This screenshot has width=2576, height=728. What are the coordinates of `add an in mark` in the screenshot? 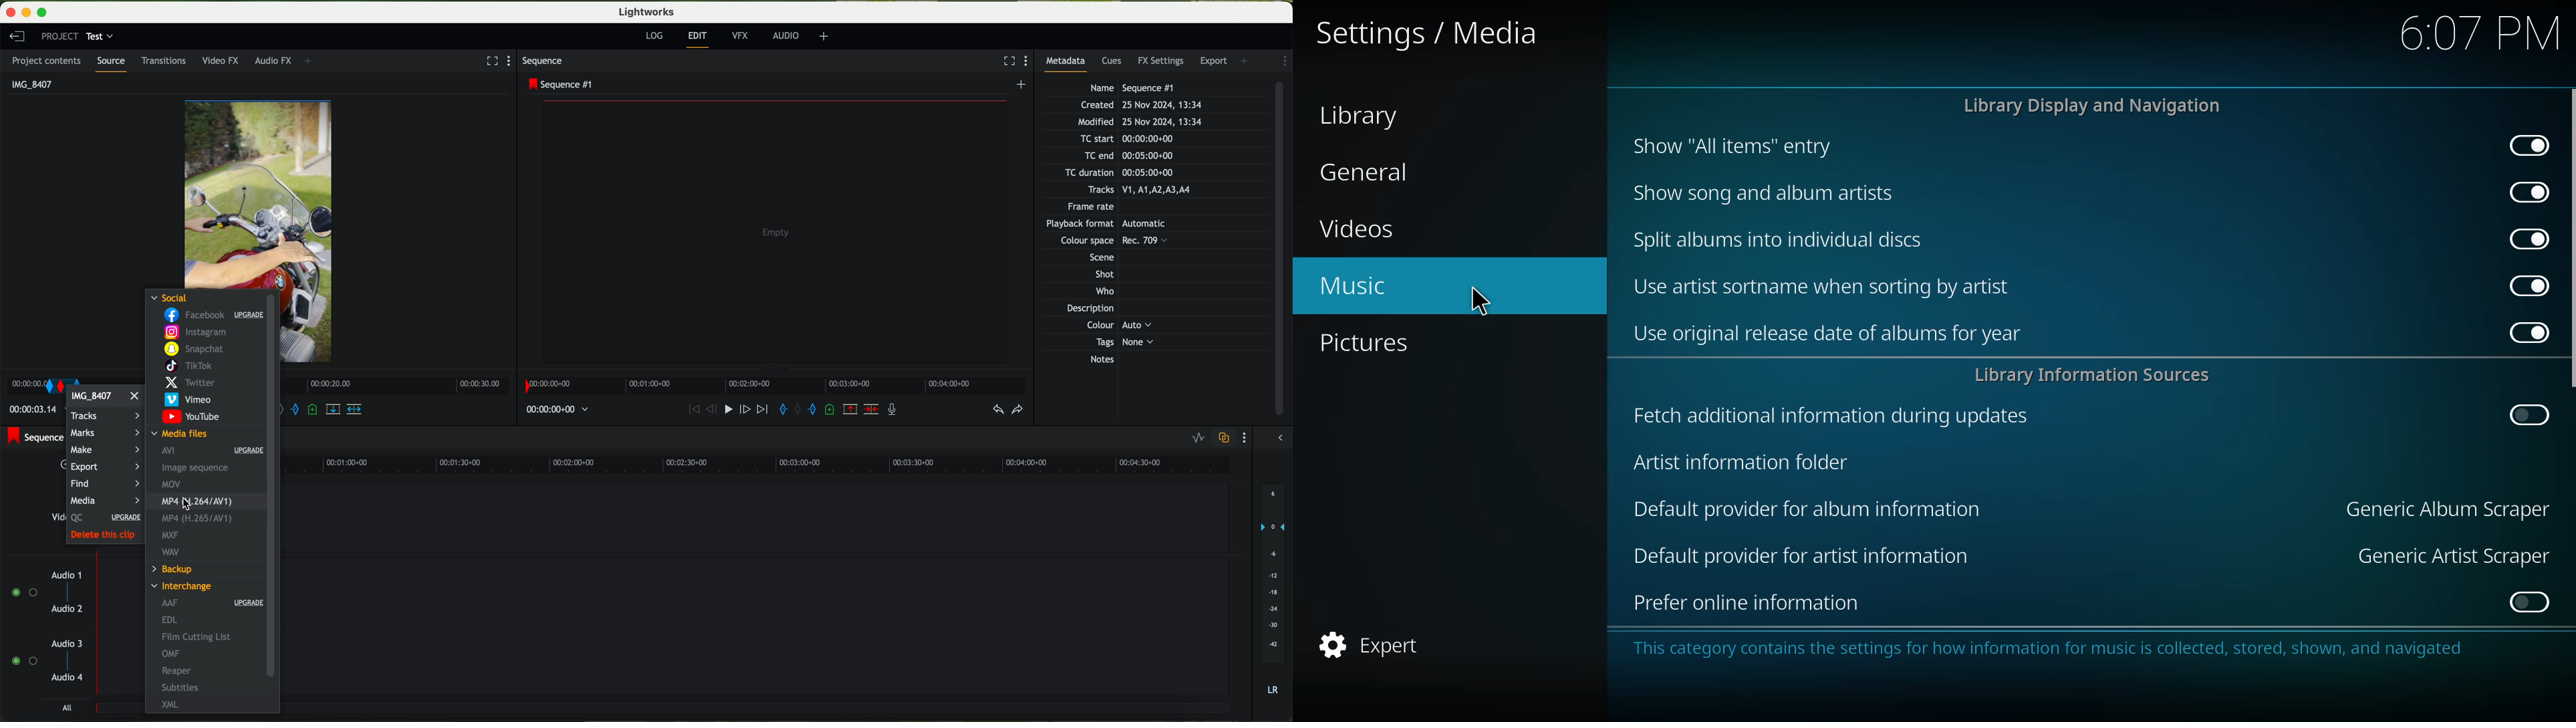 It's located at (779, 409).